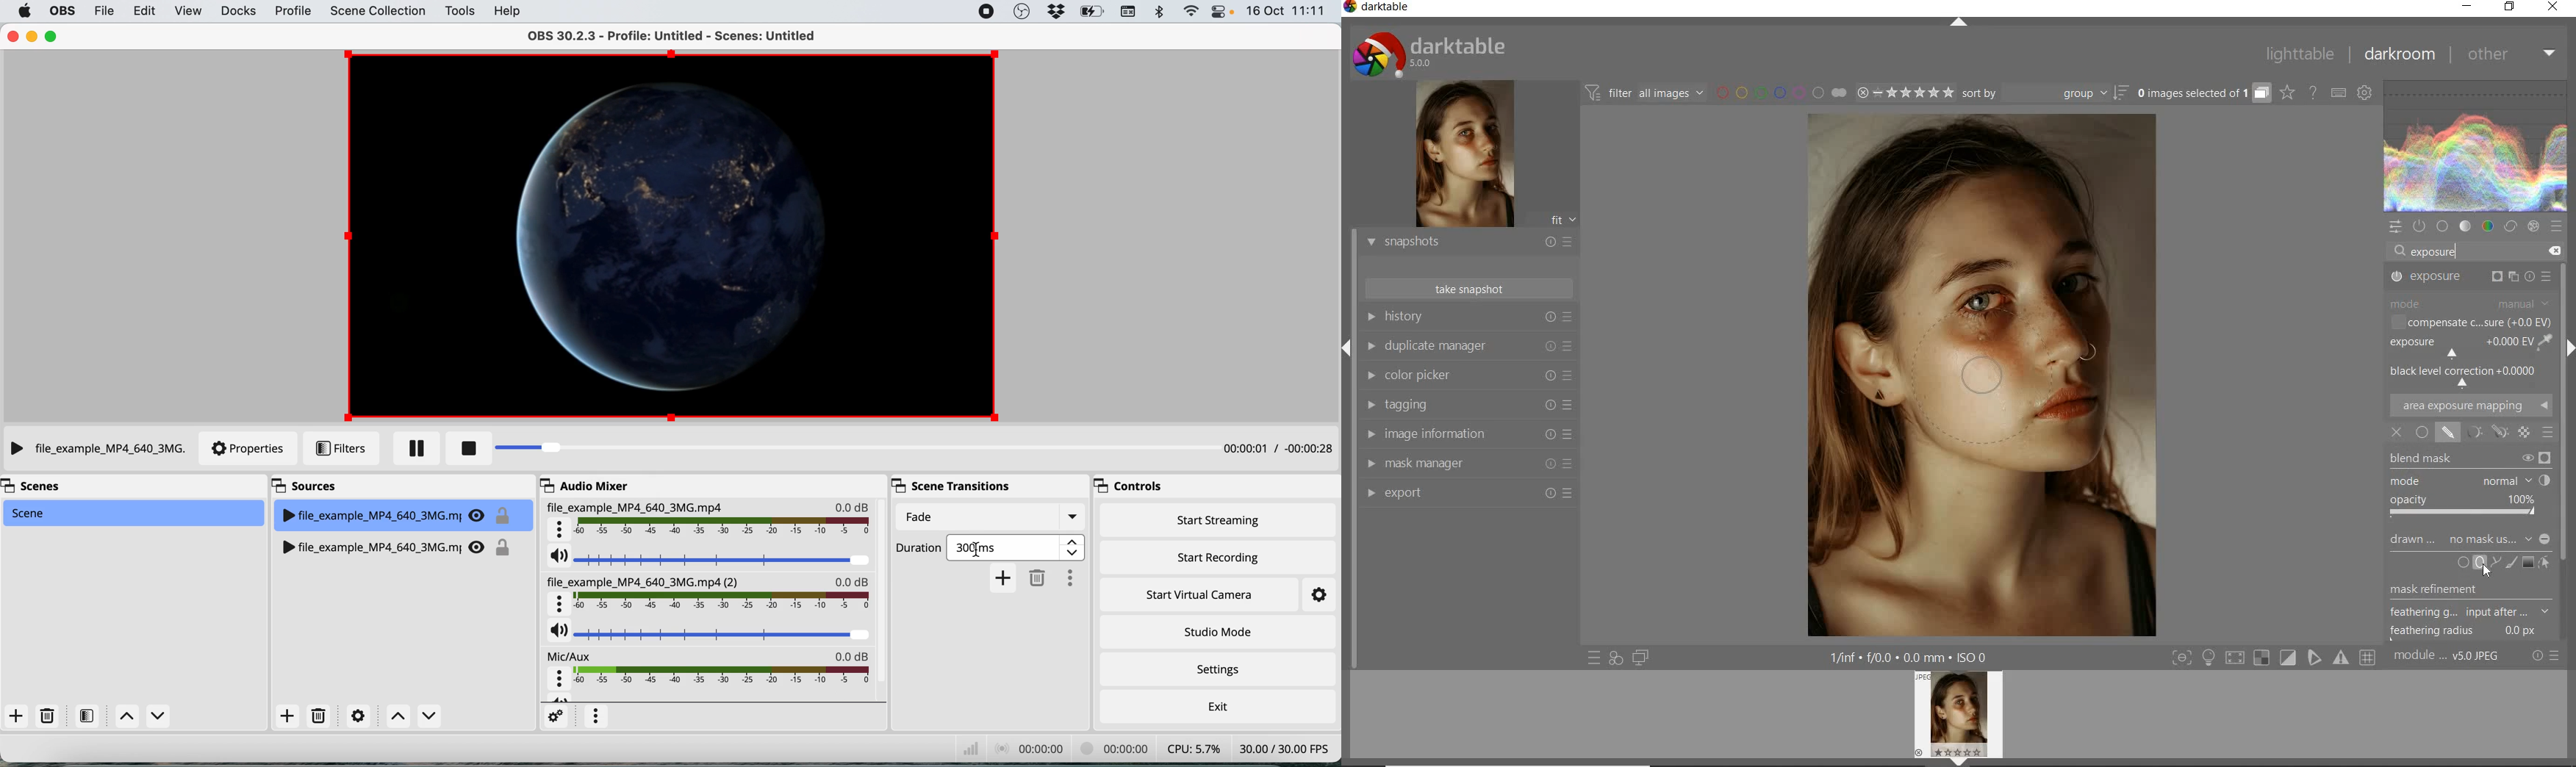 The height and width of the screenshot is (784, 2576). Describe the element at coordinates (2286, 94) in the screenshot. I see `change overlays shown on thumbnails` at that location.